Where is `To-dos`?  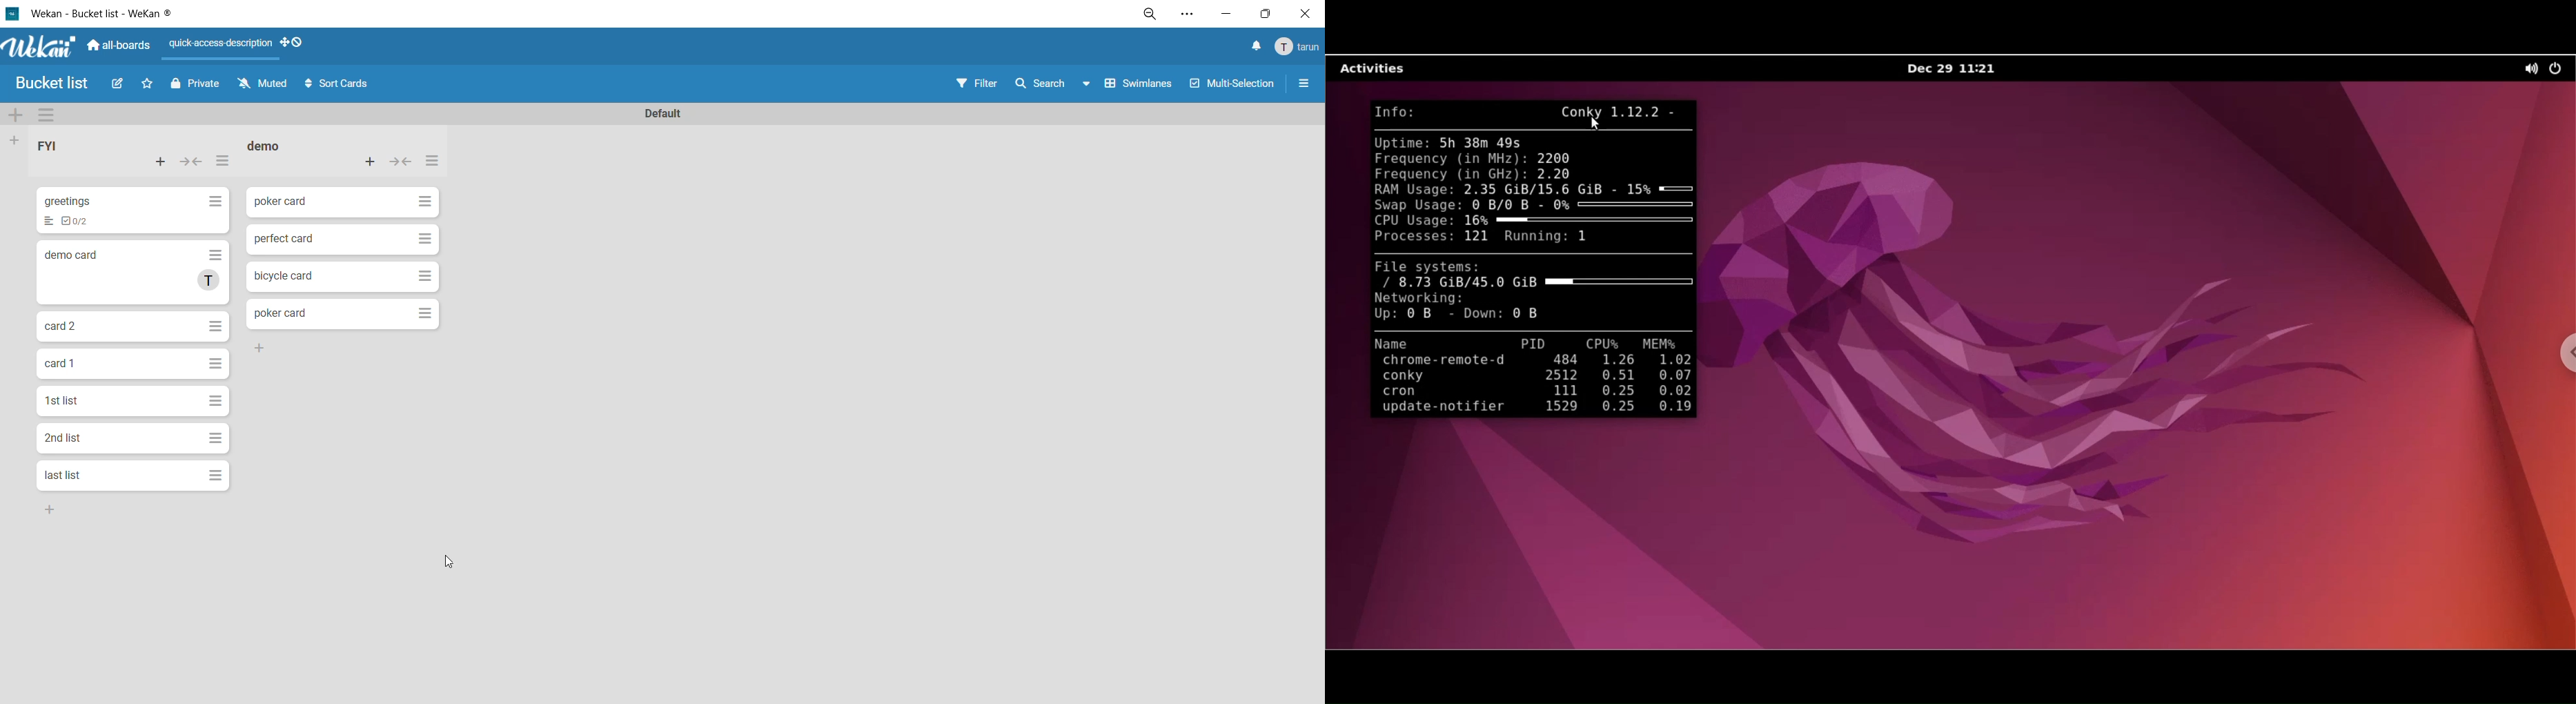 To-dos is located at coordinates (77, 222).